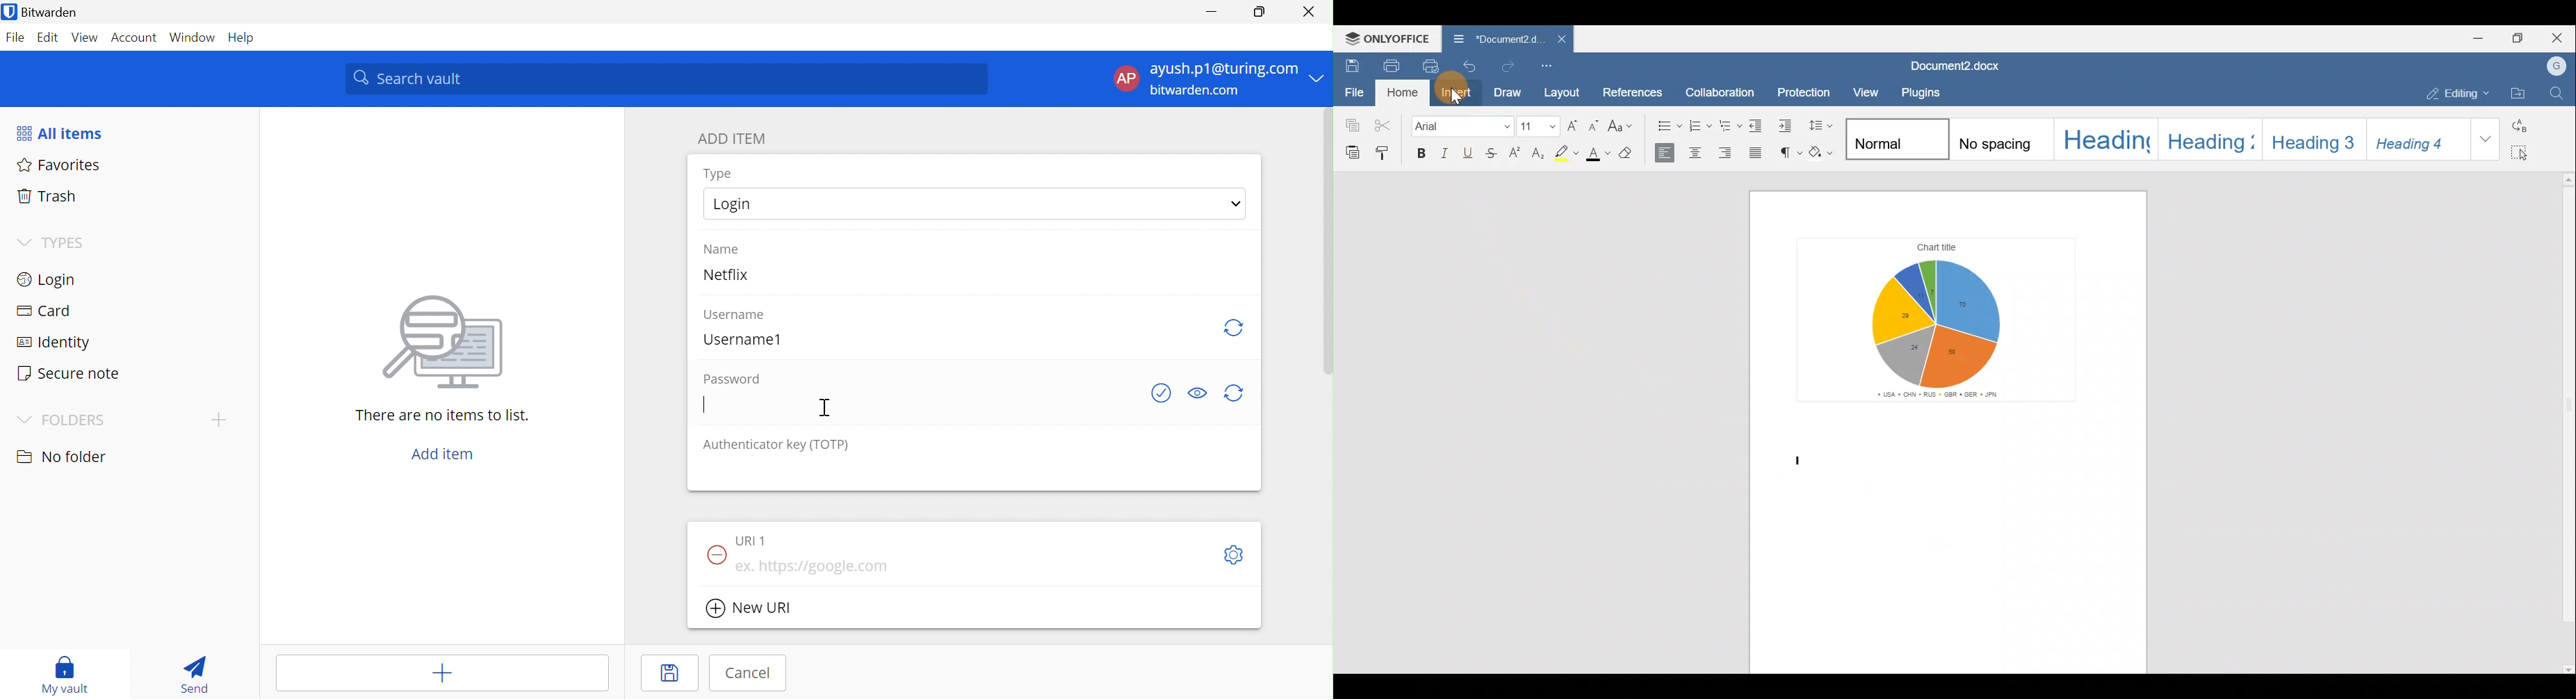 Image resolution: width=2576 pixels, height=700 pixels. I want to click on References, so click(1634, 89).